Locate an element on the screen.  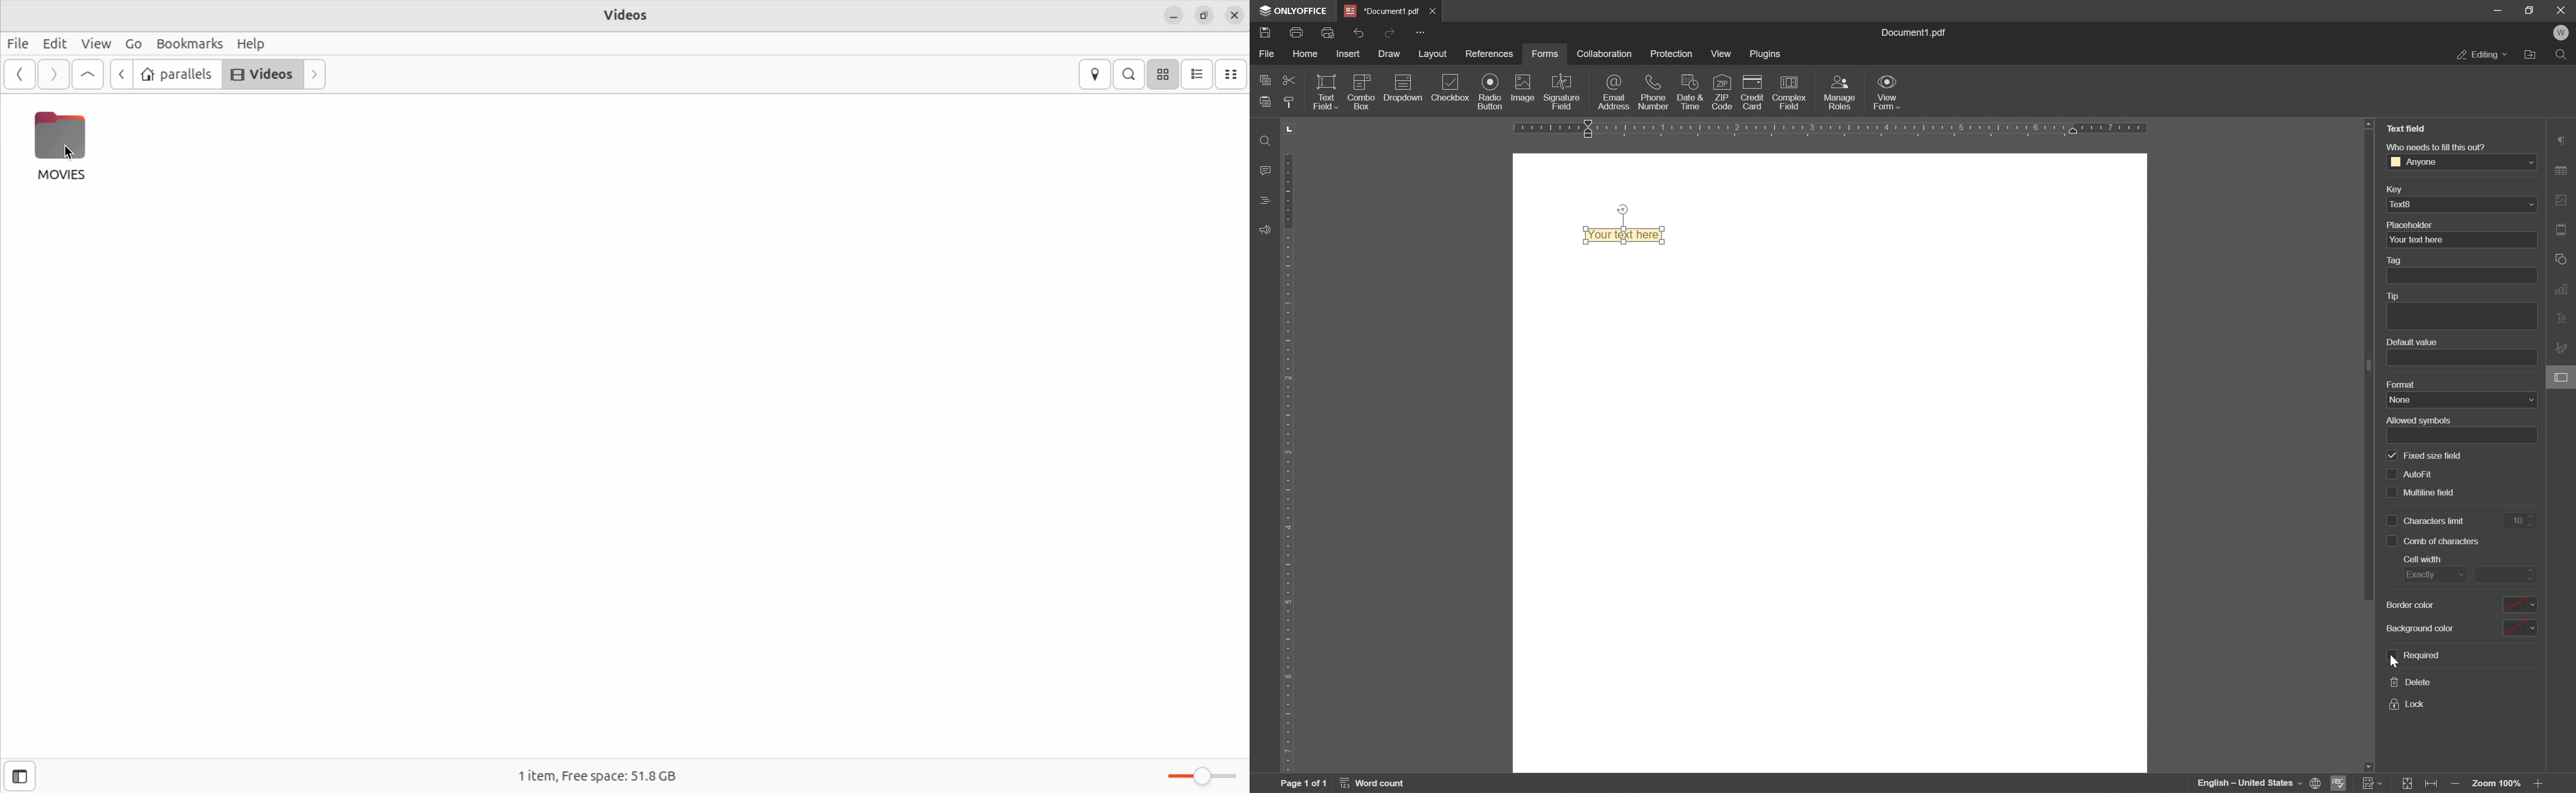
allowed symbols is located at coordinates (2420, 420).